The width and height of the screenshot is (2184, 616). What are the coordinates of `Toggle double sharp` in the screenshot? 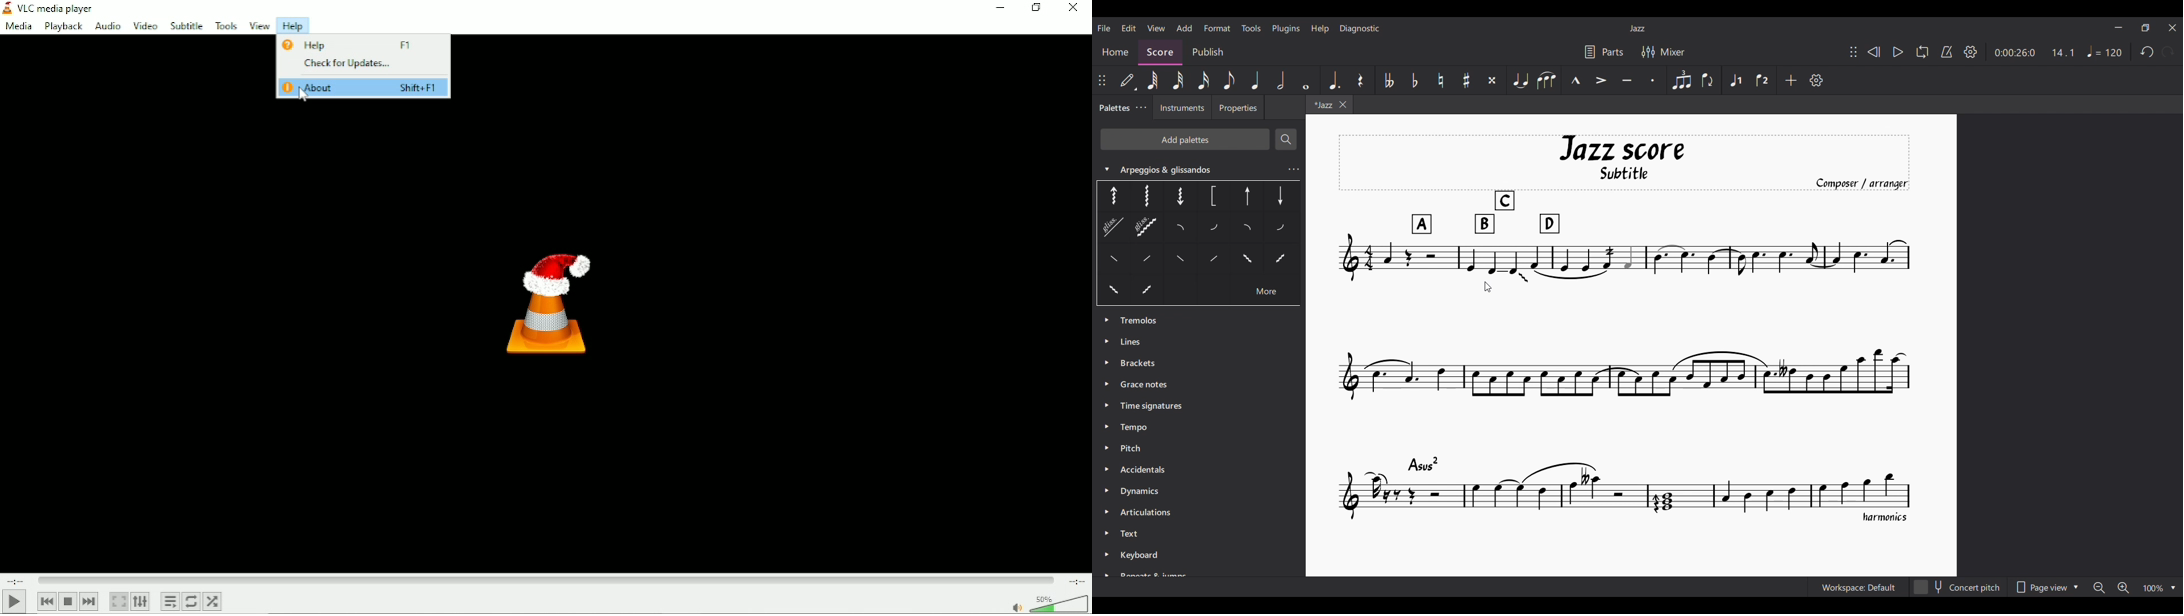 It's located at (1492, 80).